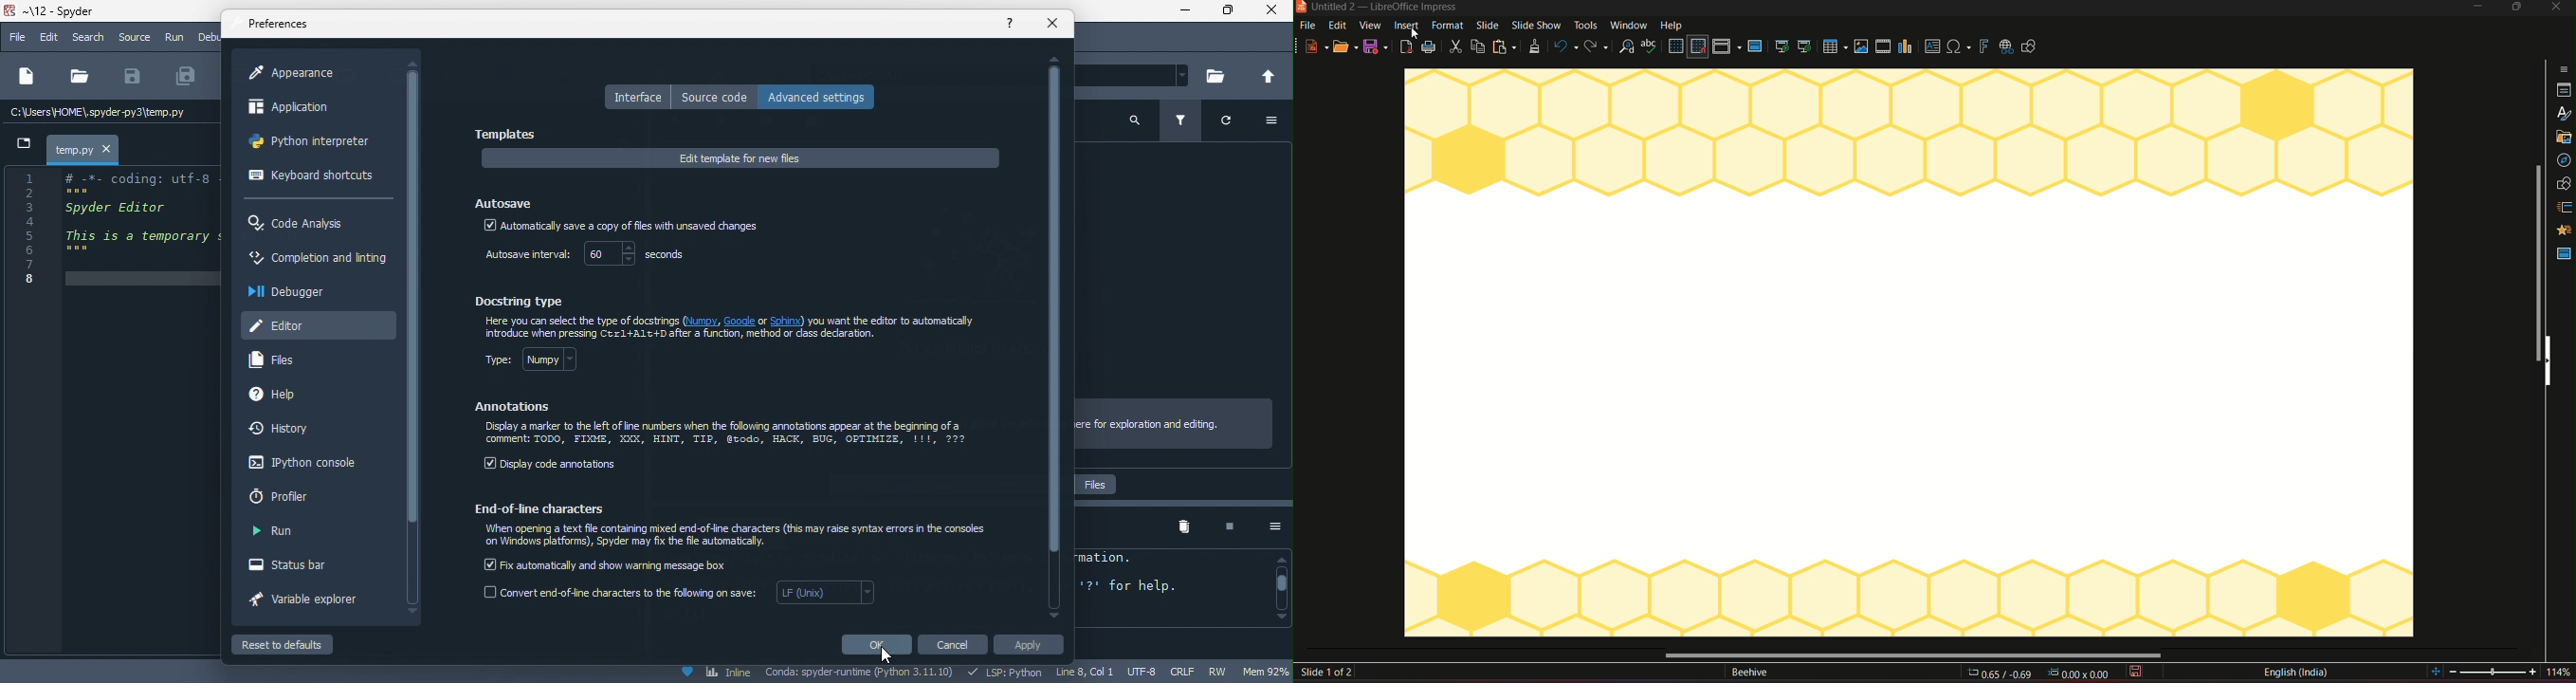  What do you see at coordinates (2535, 264) in the screenshot?
I see `vertical scrollbar` at bounding box center [2535, 264].